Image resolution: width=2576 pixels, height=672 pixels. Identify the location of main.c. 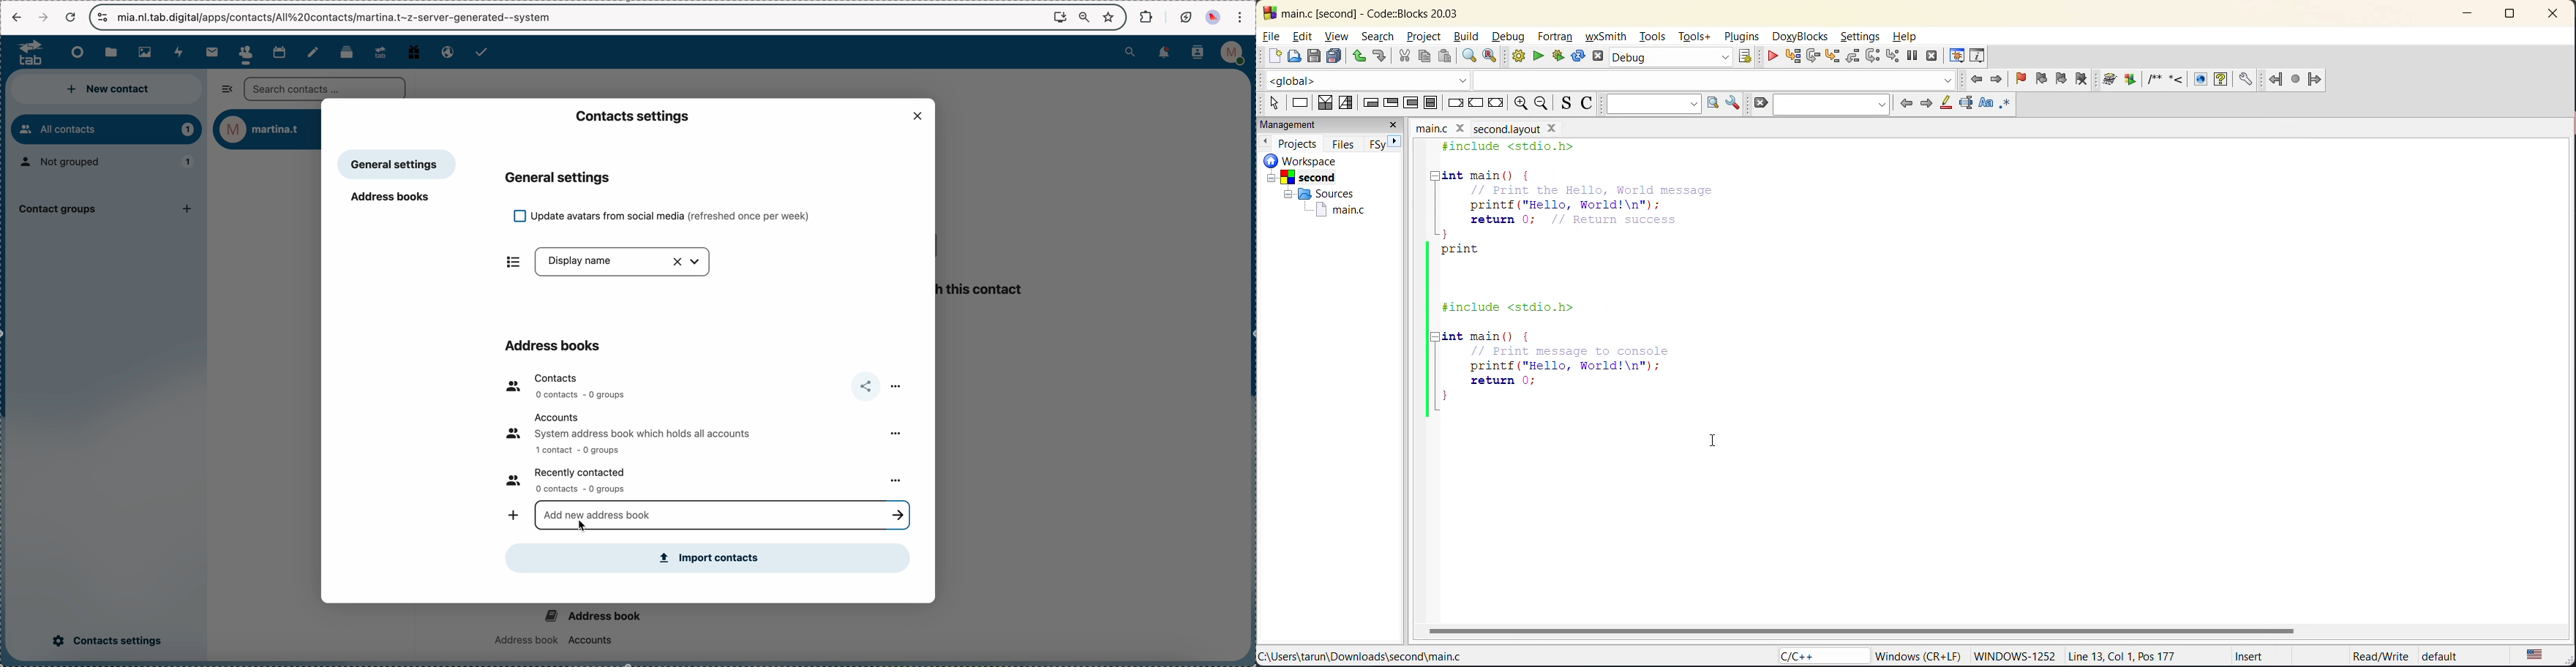
(1332, 210).